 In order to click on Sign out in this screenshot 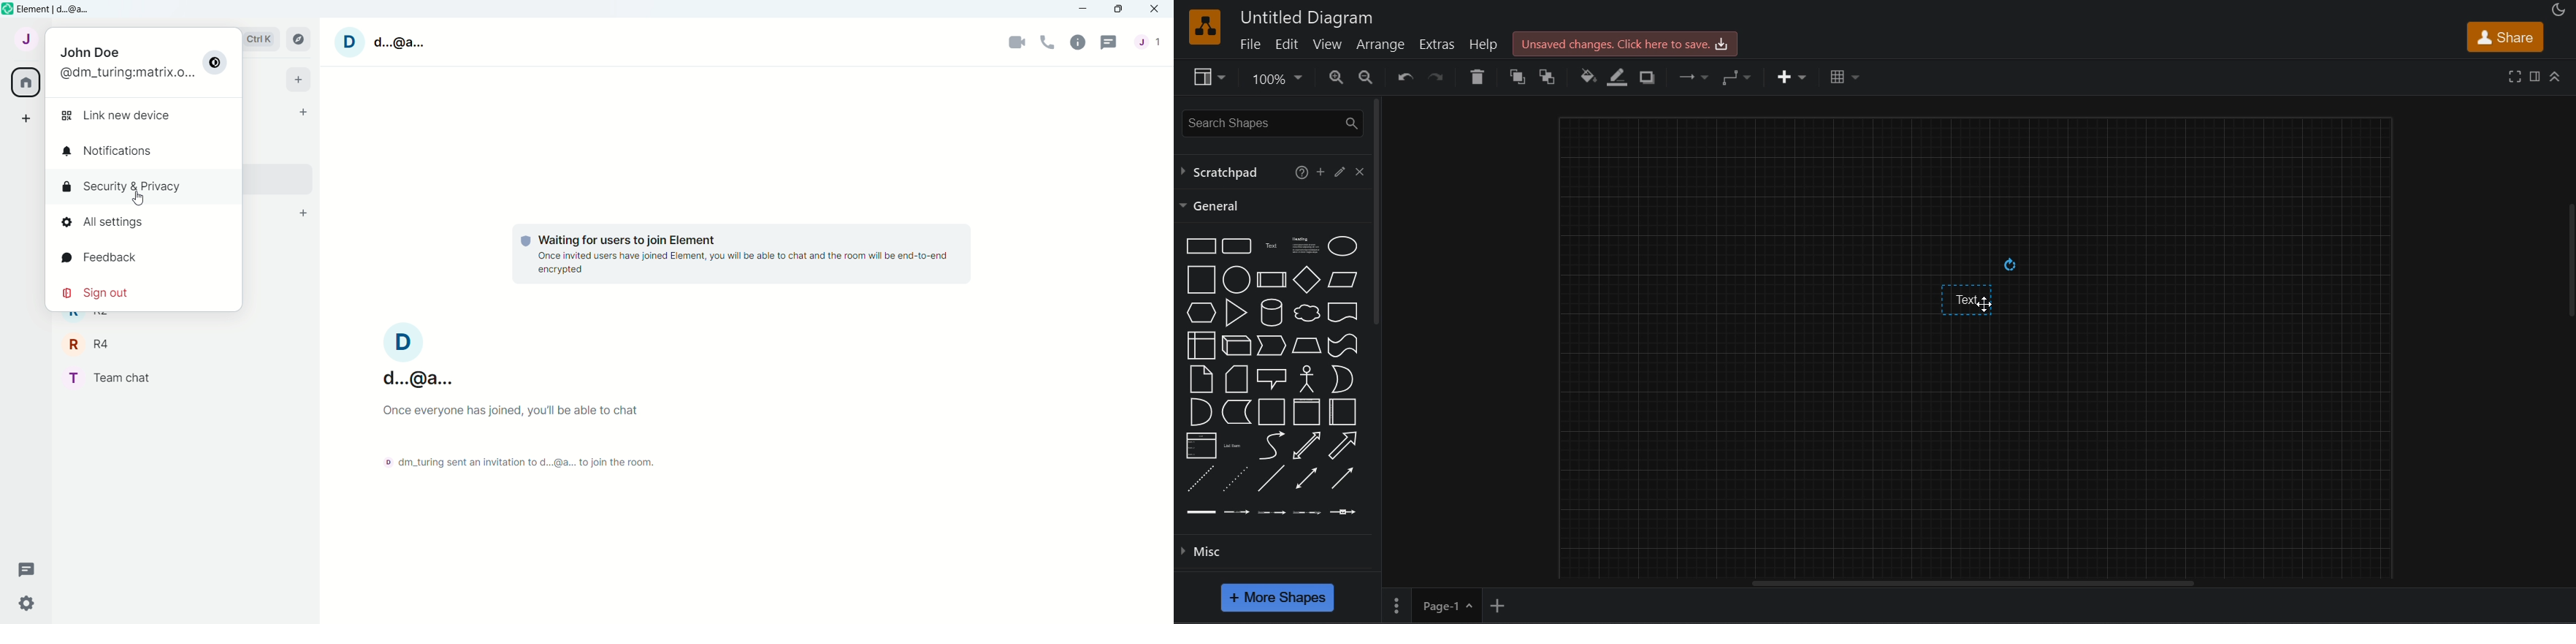, I will do `click(98, 292)`.